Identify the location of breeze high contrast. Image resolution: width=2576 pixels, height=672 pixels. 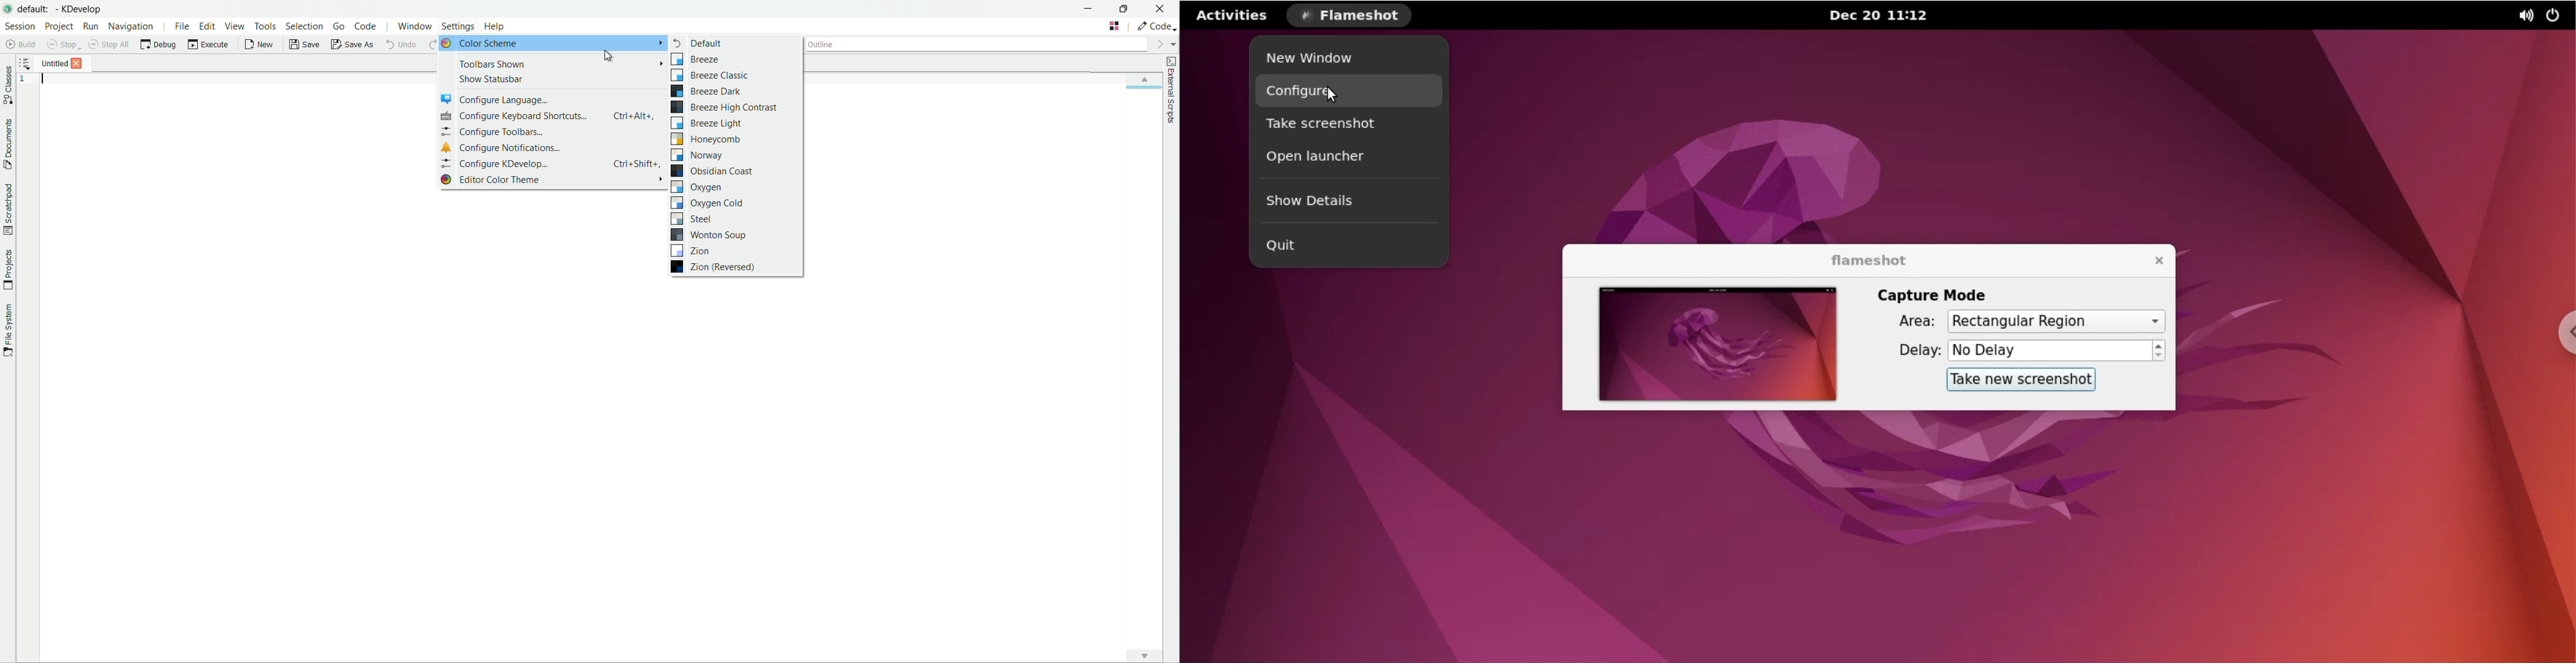
(725, 107).